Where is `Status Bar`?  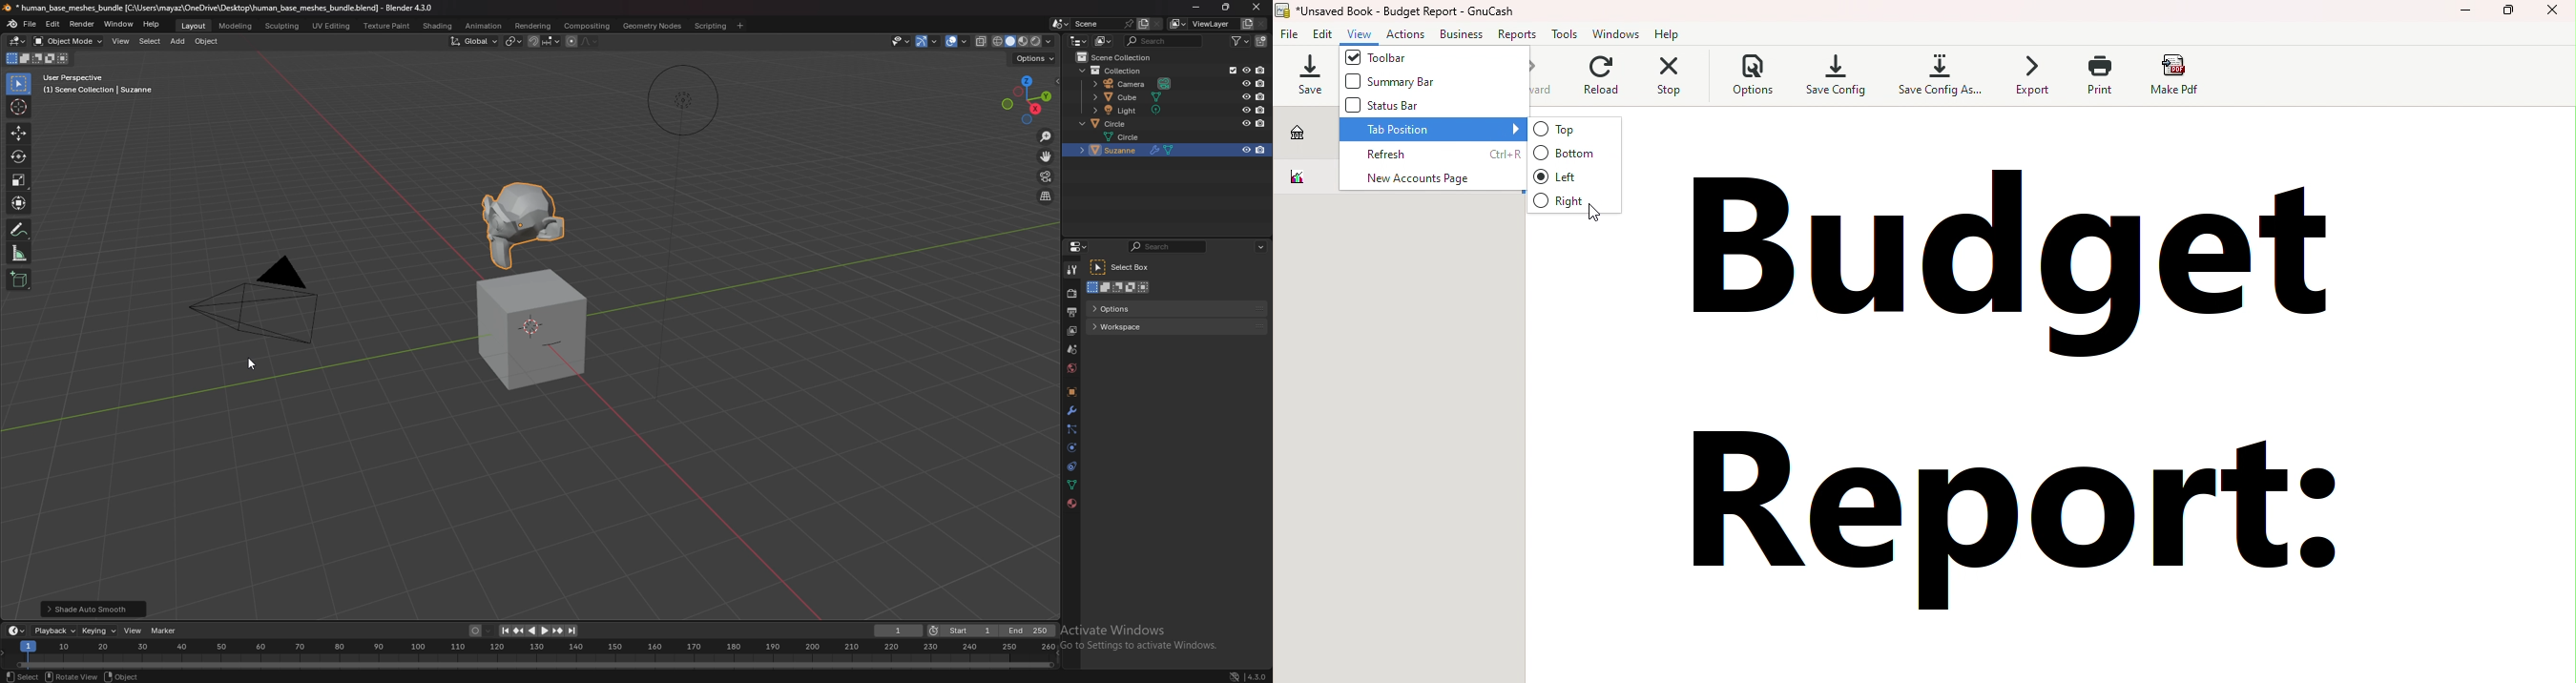 Status Bar is located at coordinates (1421, 105).